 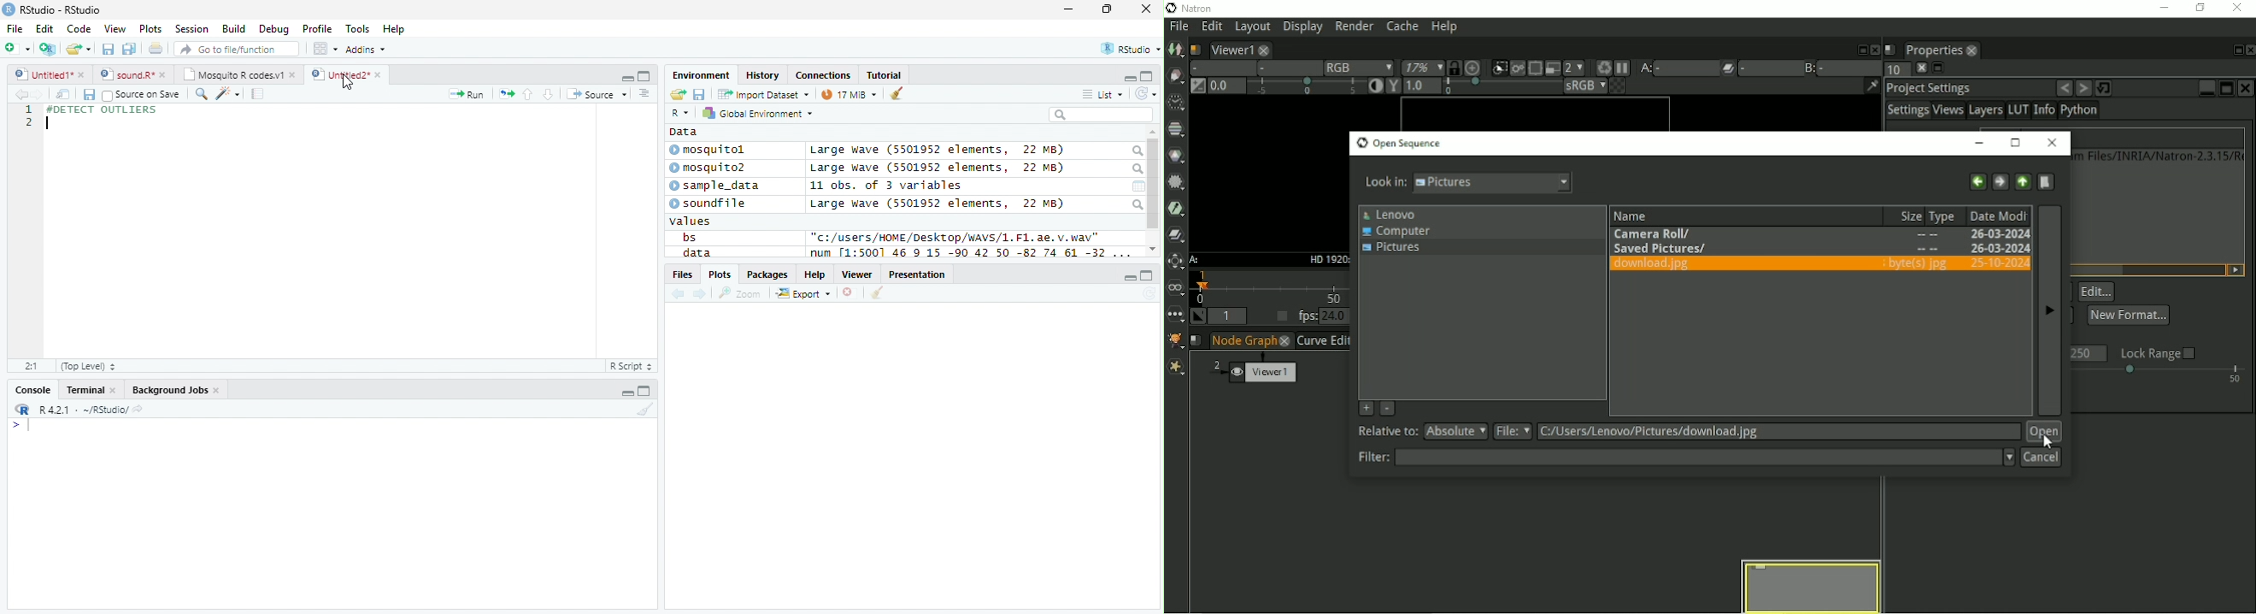 I want to click on typing cursor, so click(x=47, y=123).